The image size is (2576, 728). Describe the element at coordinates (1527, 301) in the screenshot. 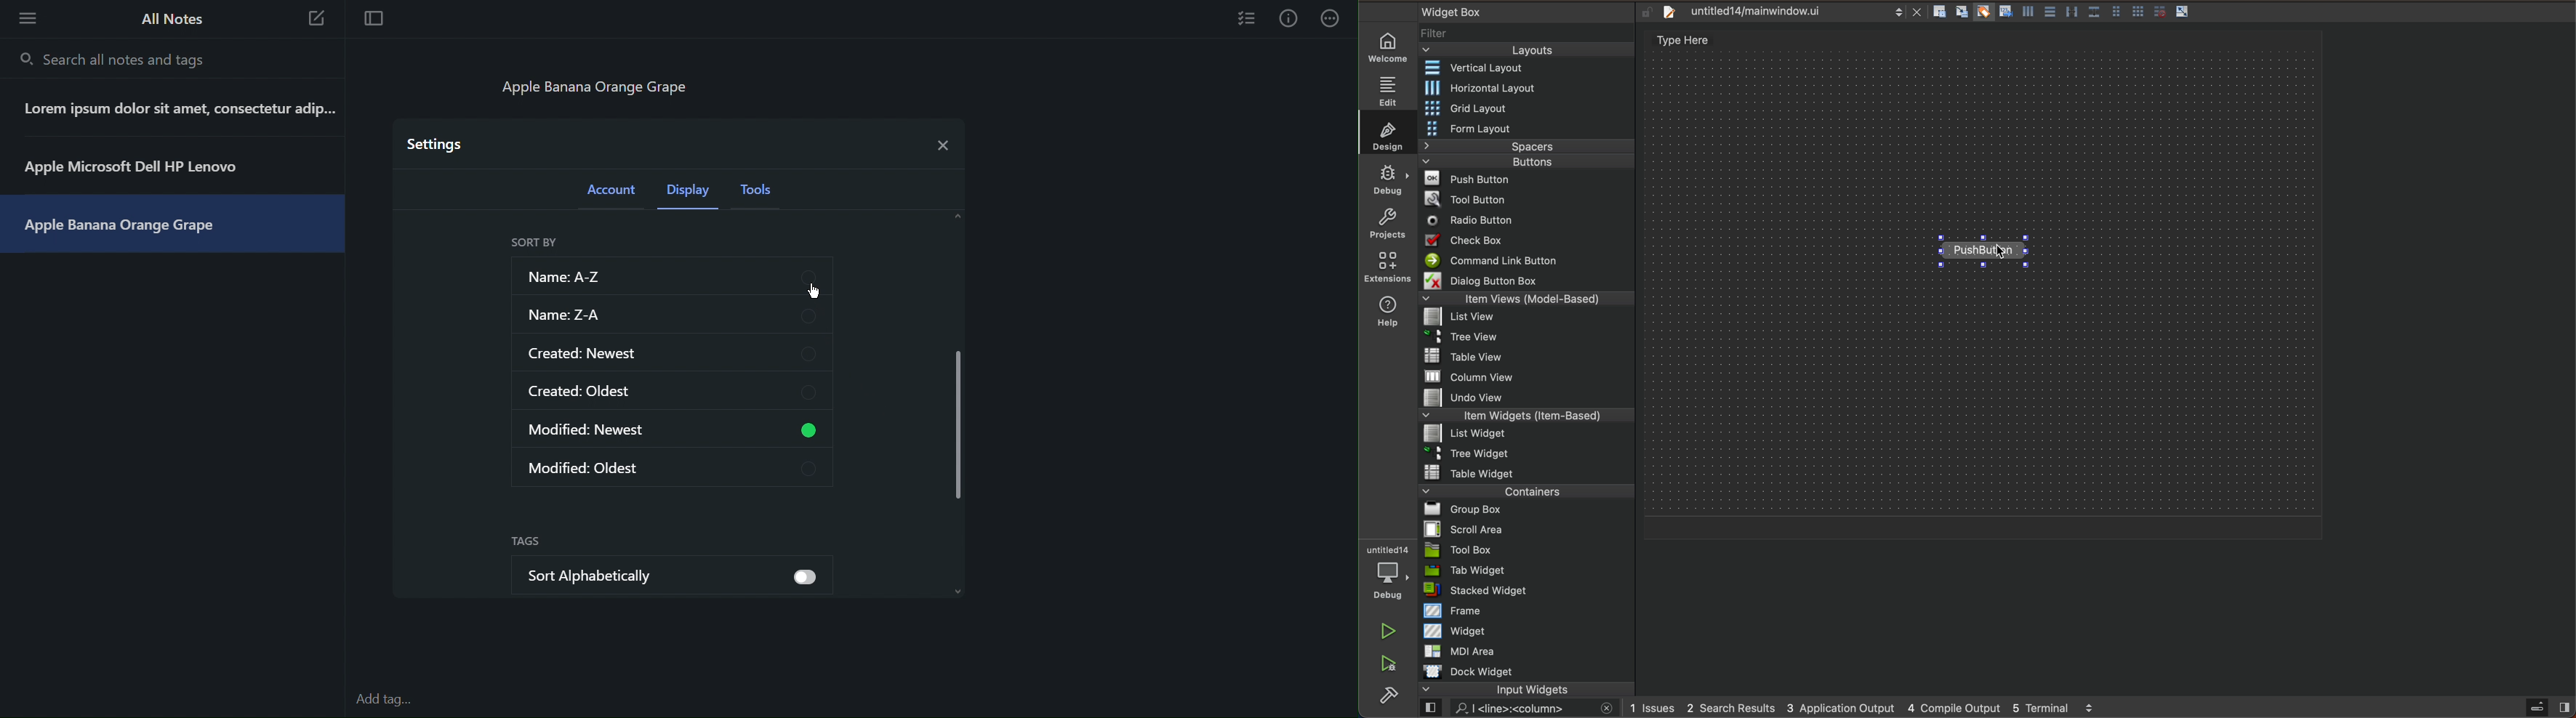

I see `item views` at that location.